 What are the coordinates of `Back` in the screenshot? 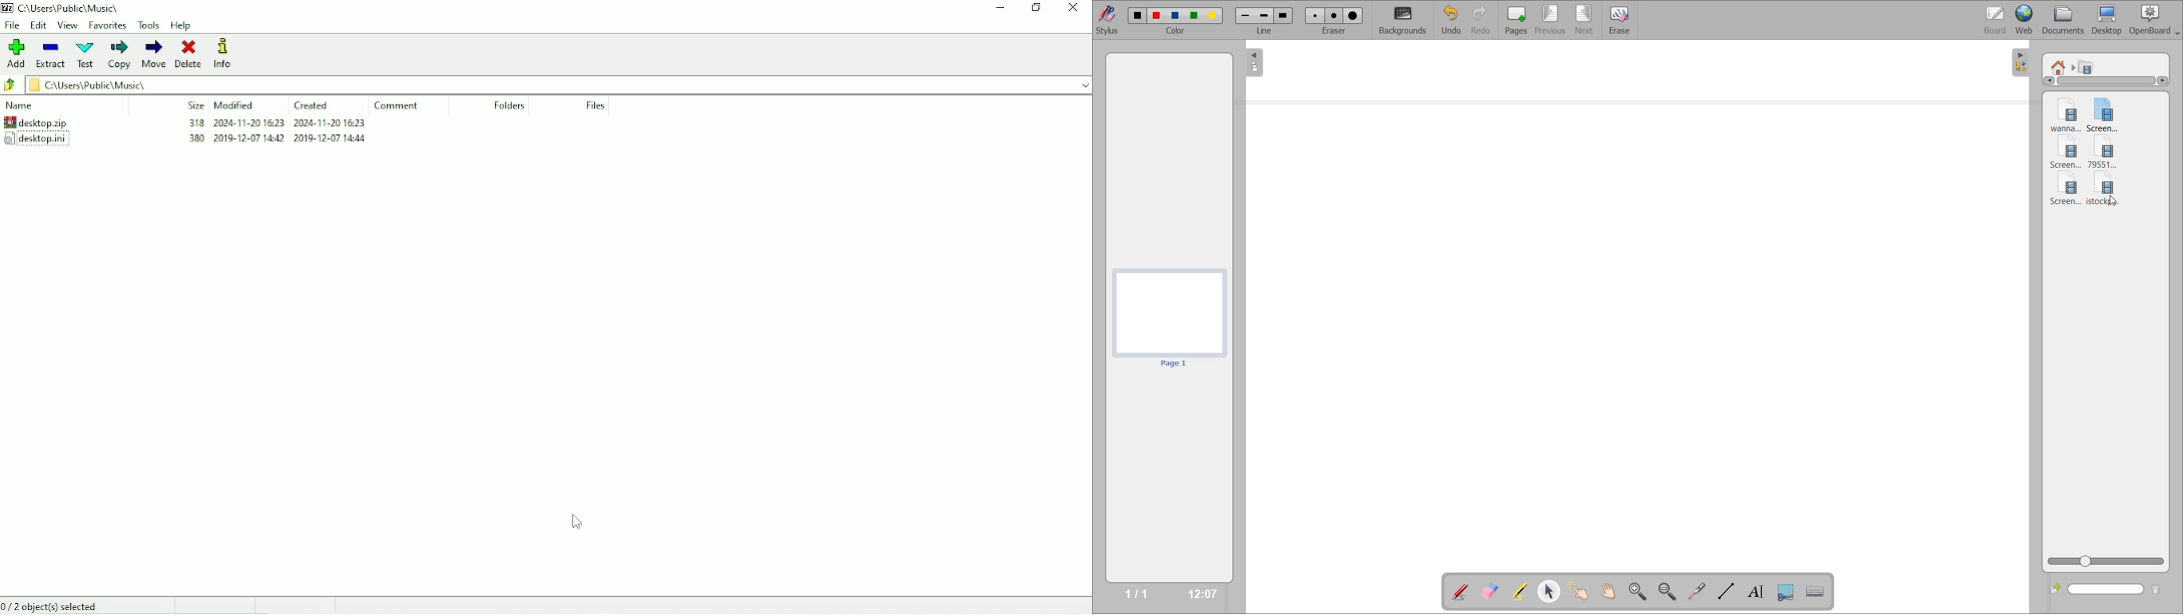 It's located at (10, 86).